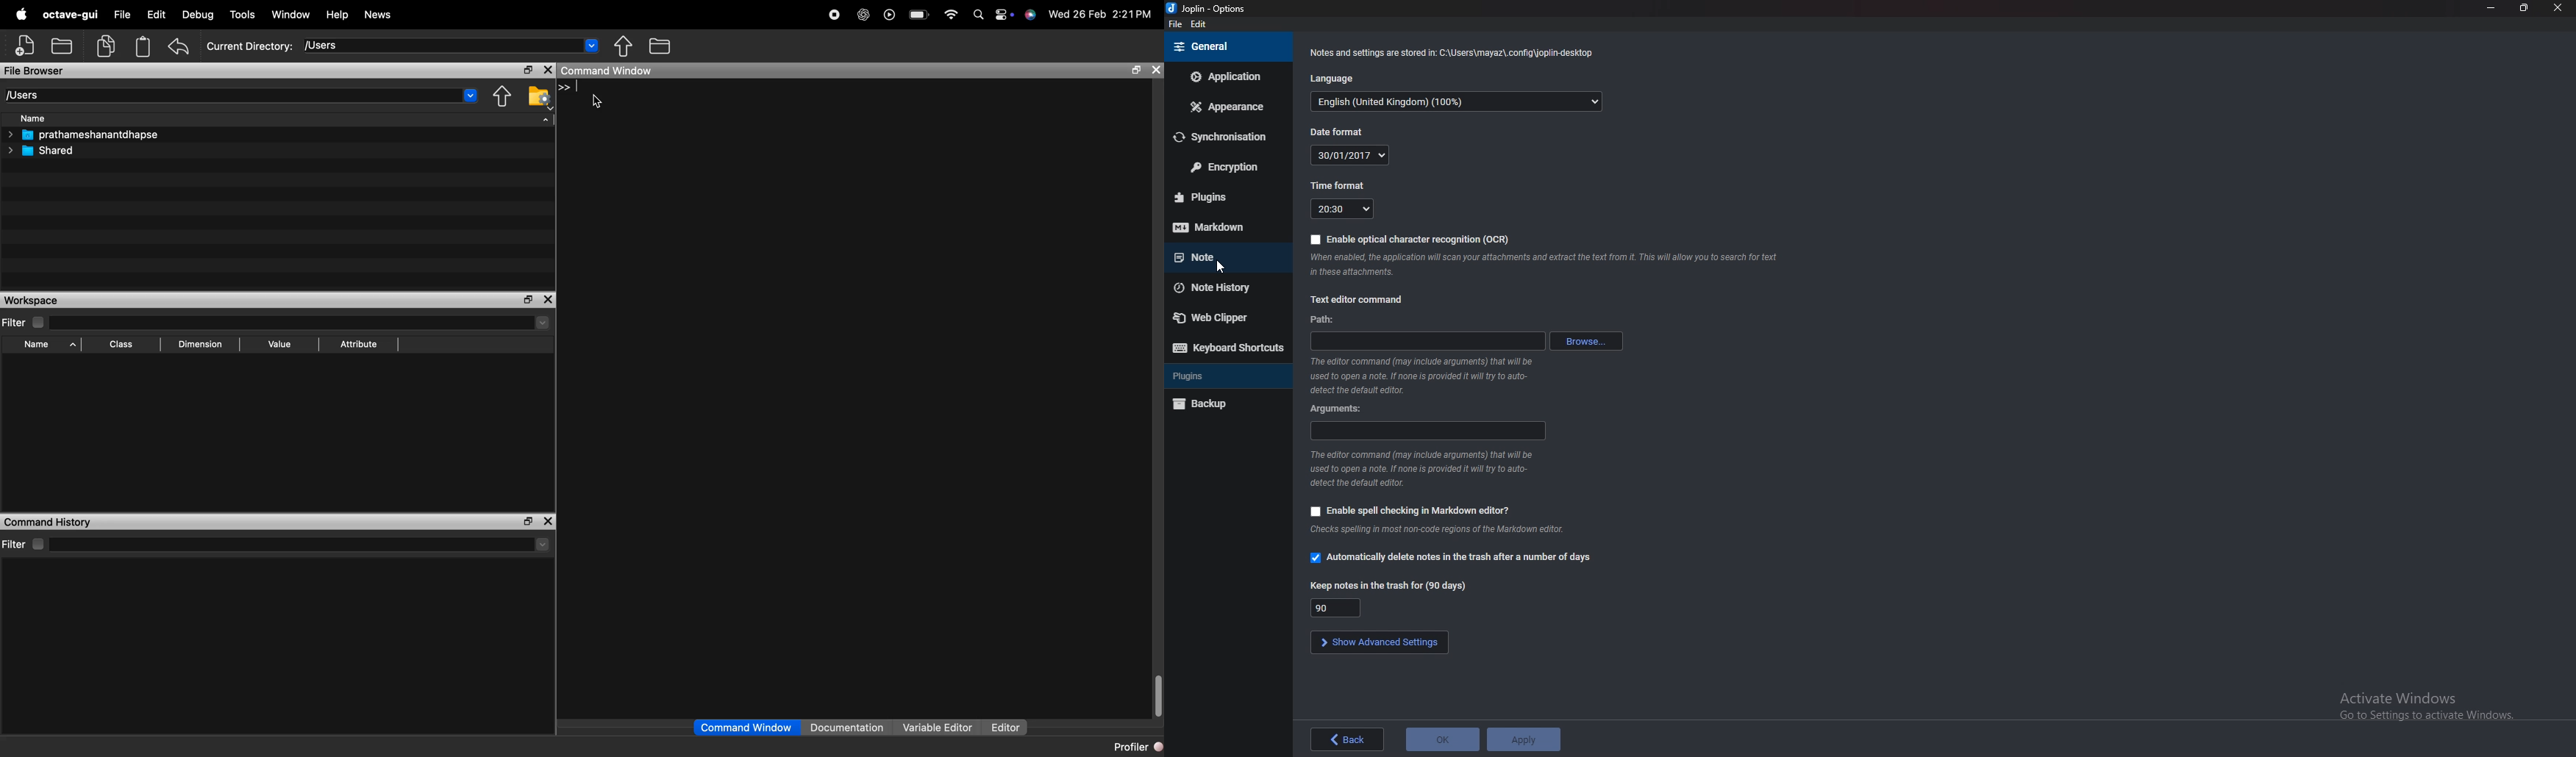 The height and width of the screenshot is (784, 2576). What do you see at coordinates (80, 133) in the screenshot?
I see `prathameshanantdhapse` at bounding box center [80, 133].